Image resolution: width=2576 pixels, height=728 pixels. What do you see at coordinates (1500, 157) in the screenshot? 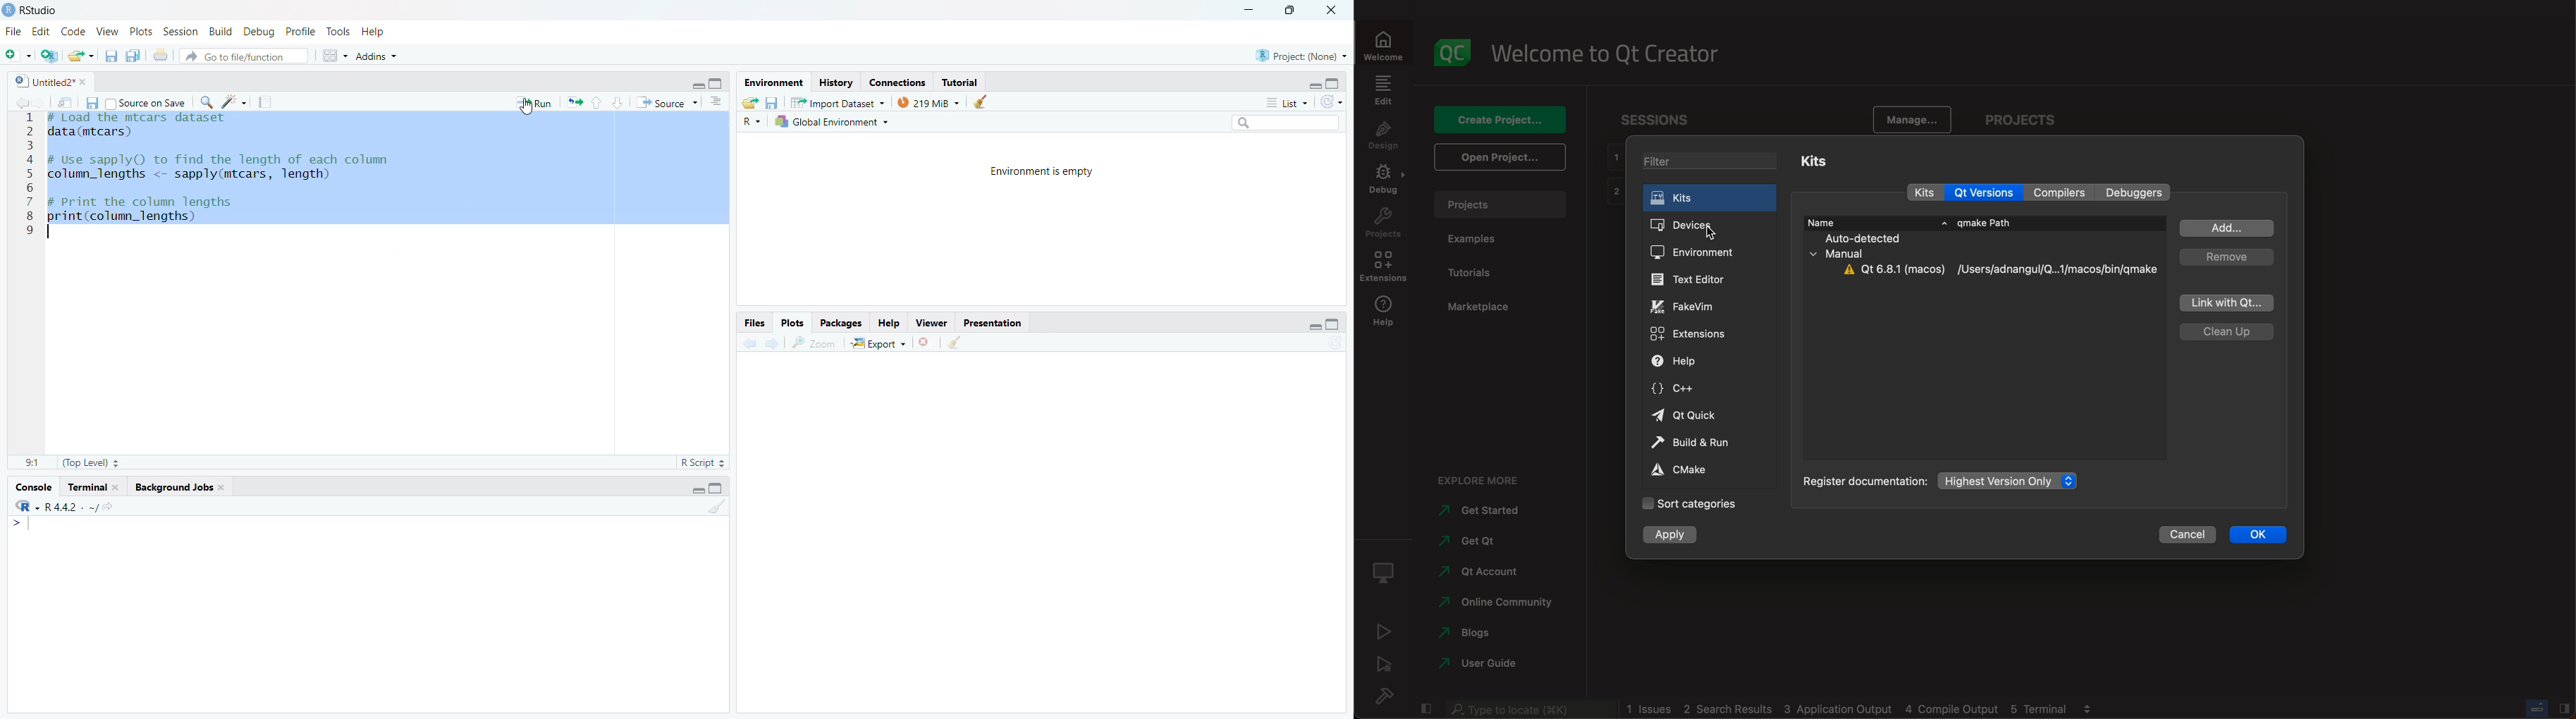
I see `open project` at bounding box center [1500, 157].